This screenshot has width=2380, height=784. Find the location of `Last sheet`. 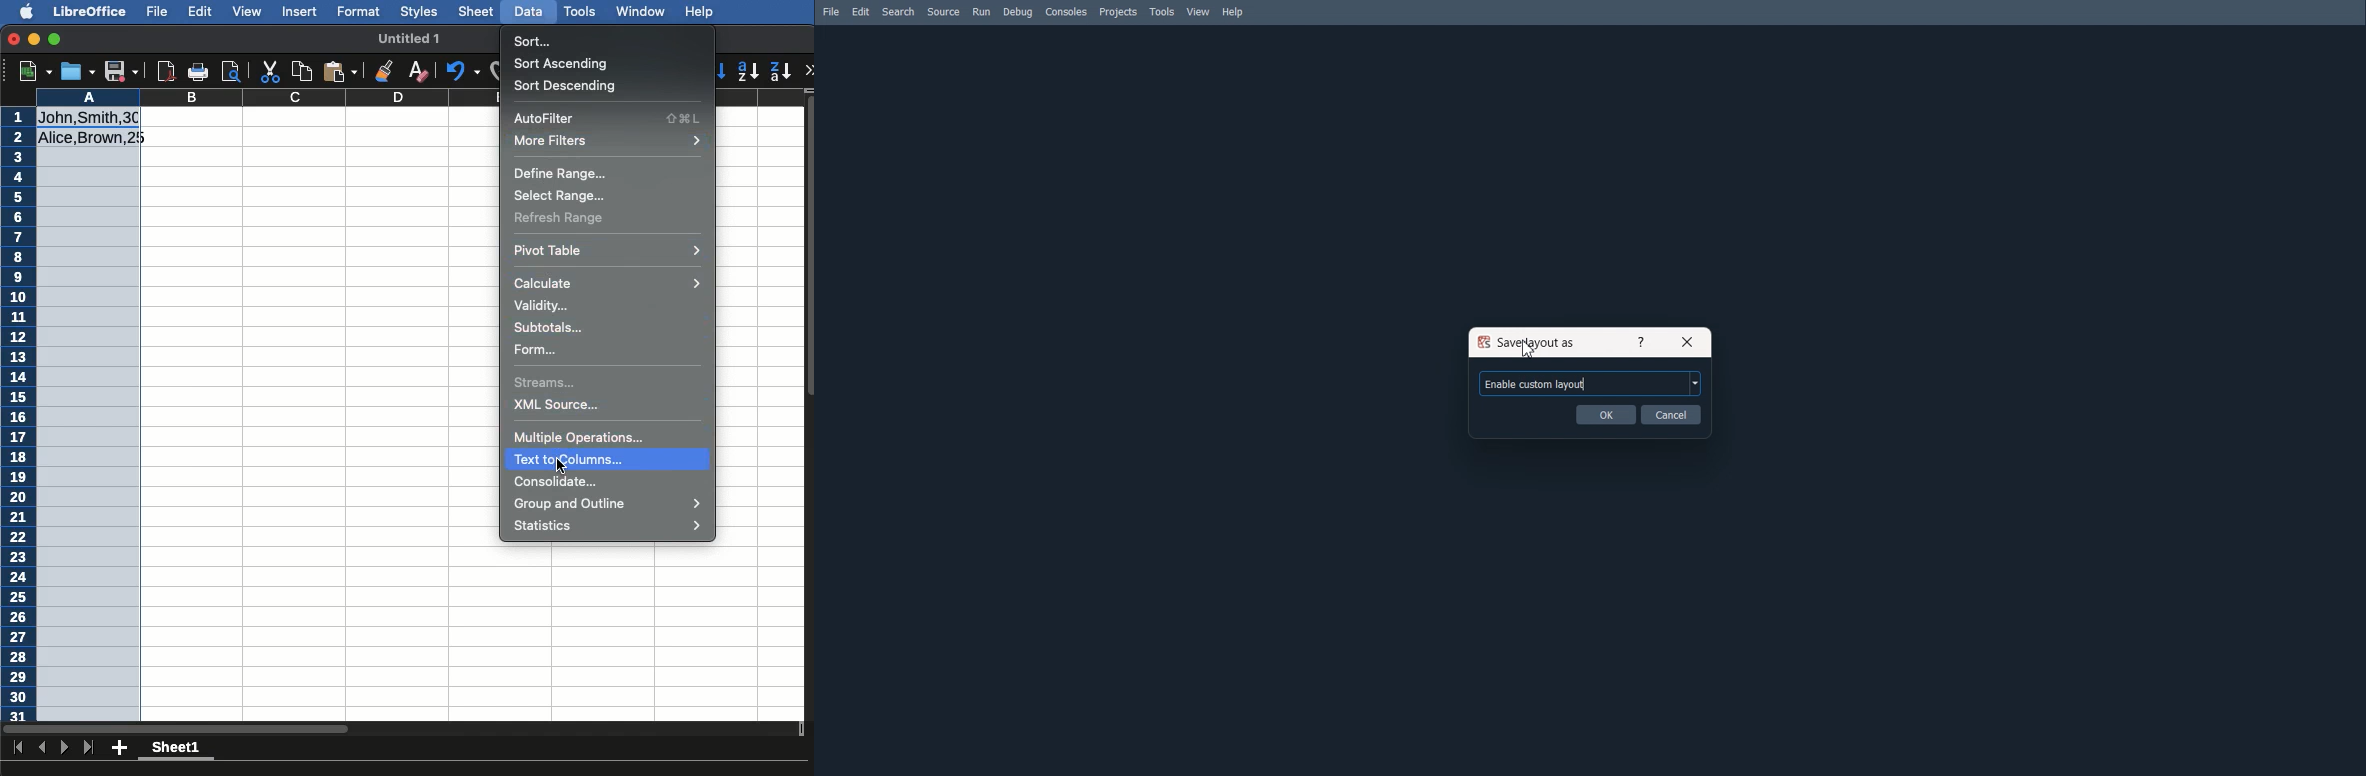

Last sheet is located at coordinates (88, 748).